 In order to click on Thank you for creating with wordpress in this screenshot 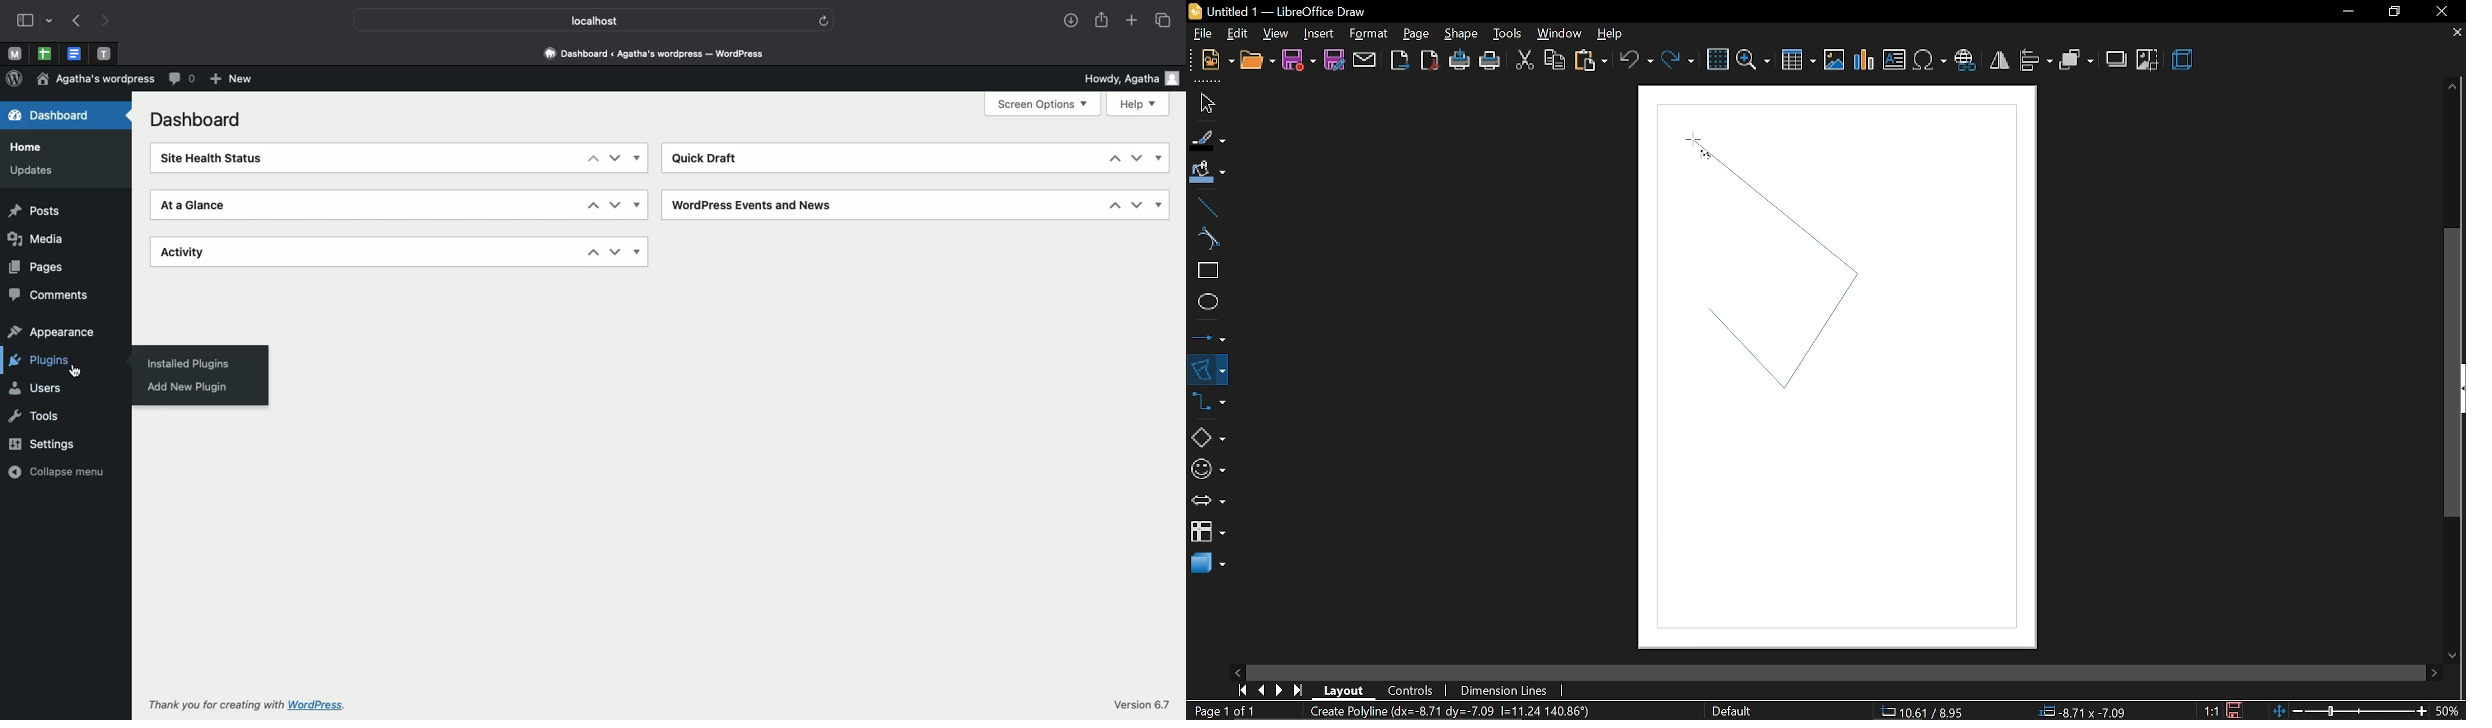, I will do `click(242, 706)`.